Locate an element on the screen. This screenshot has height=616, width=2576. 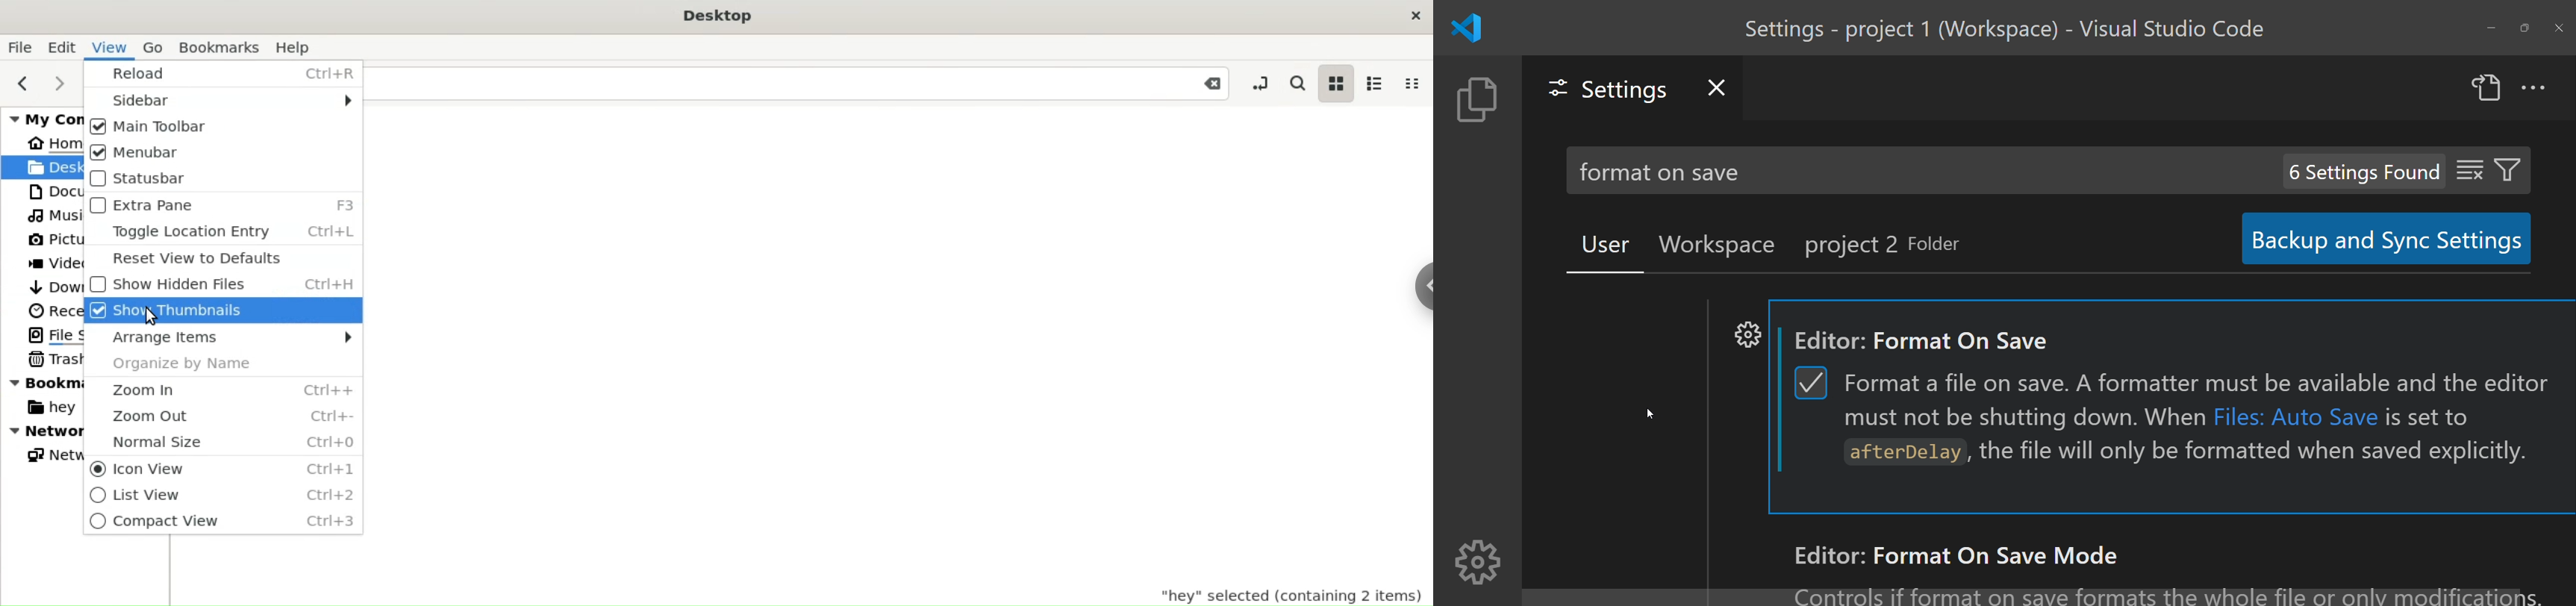
Statusbar is located at coordinates (218, 176).